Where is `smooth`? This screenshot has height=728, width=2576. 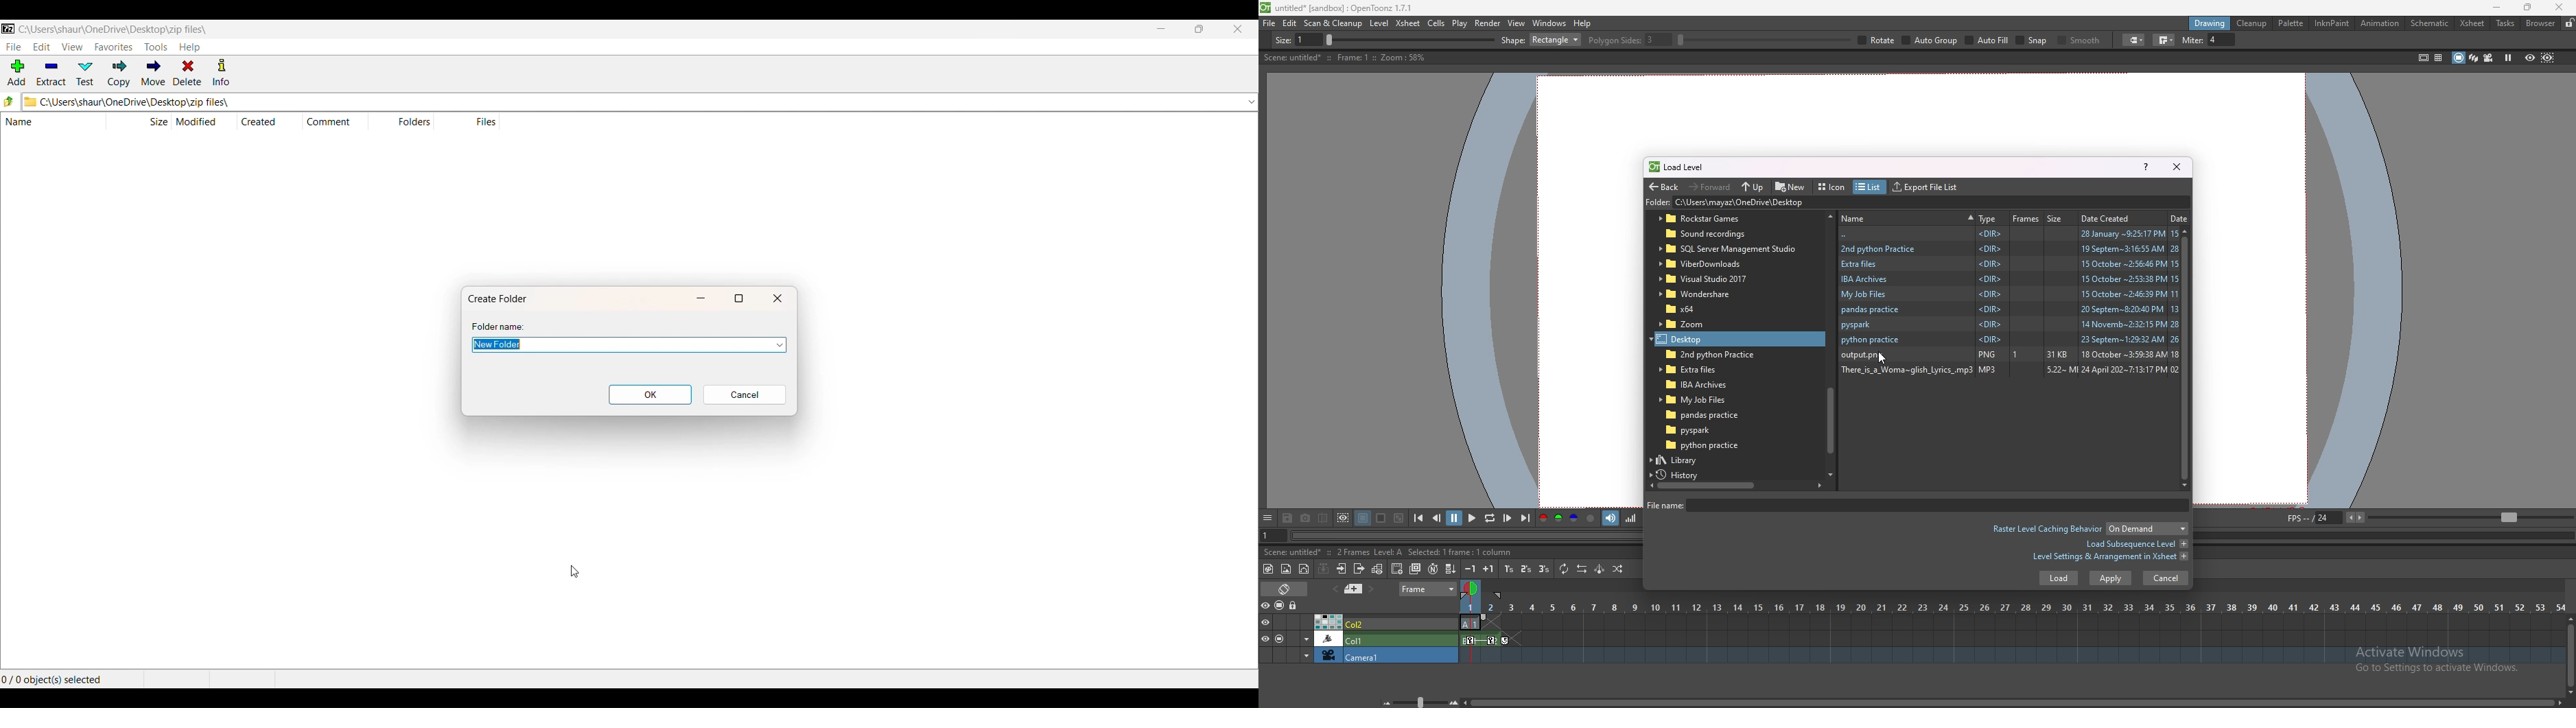
smooth is located at coordinates (2320, 41).